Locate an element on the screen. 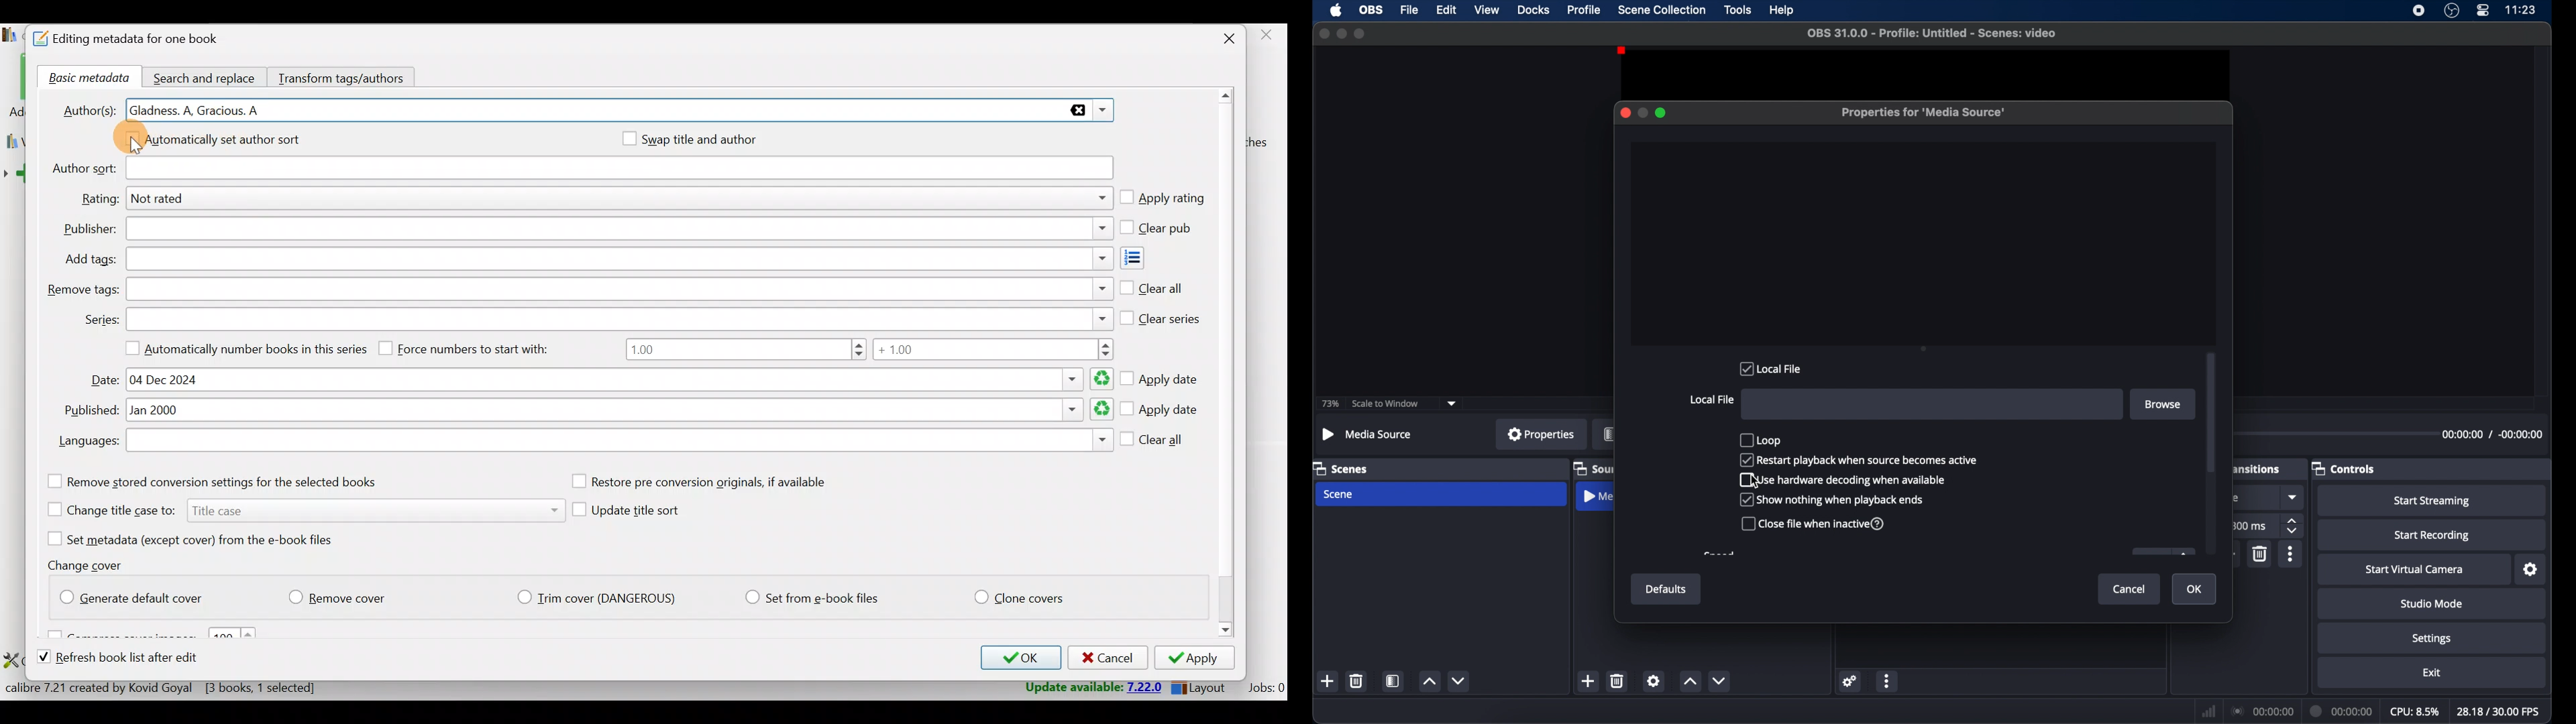 The height and width of the screenshot is (728, 2576). restart playback when source becomes active is located at coordinates (1860, 461).